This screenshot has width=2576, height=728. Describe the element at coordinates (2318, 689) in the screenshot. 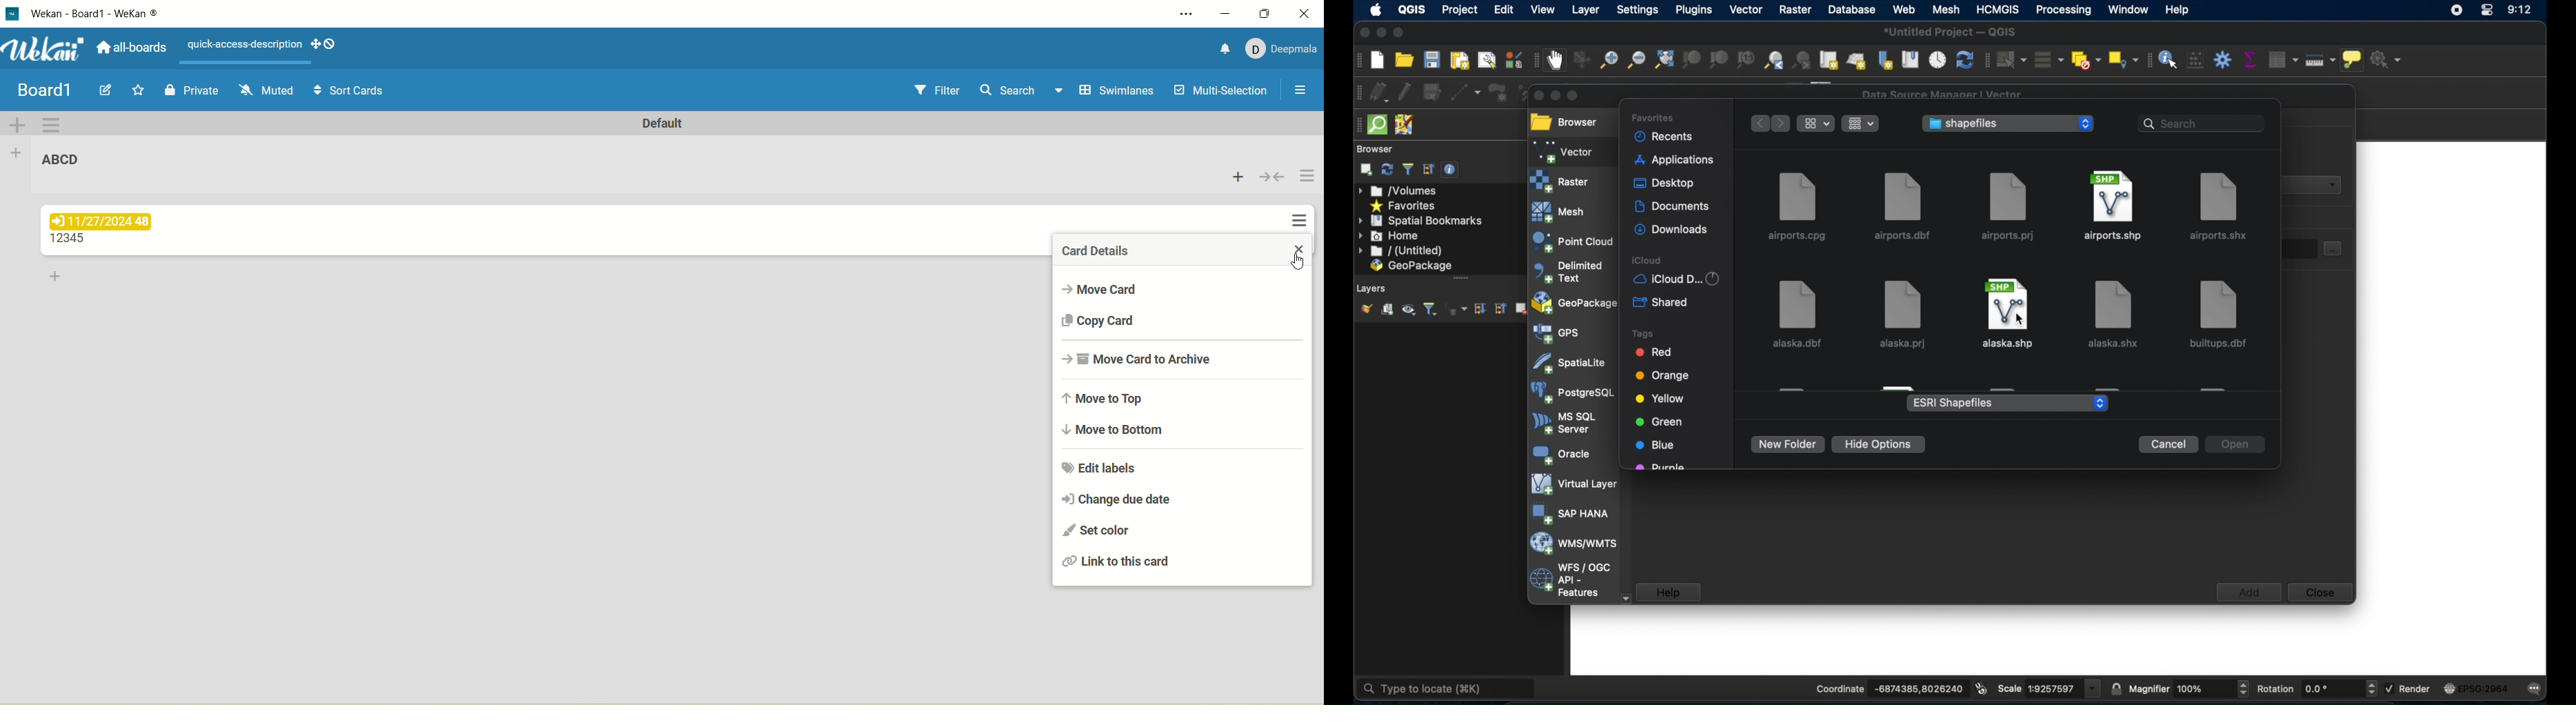

I see `rotation` at that location.